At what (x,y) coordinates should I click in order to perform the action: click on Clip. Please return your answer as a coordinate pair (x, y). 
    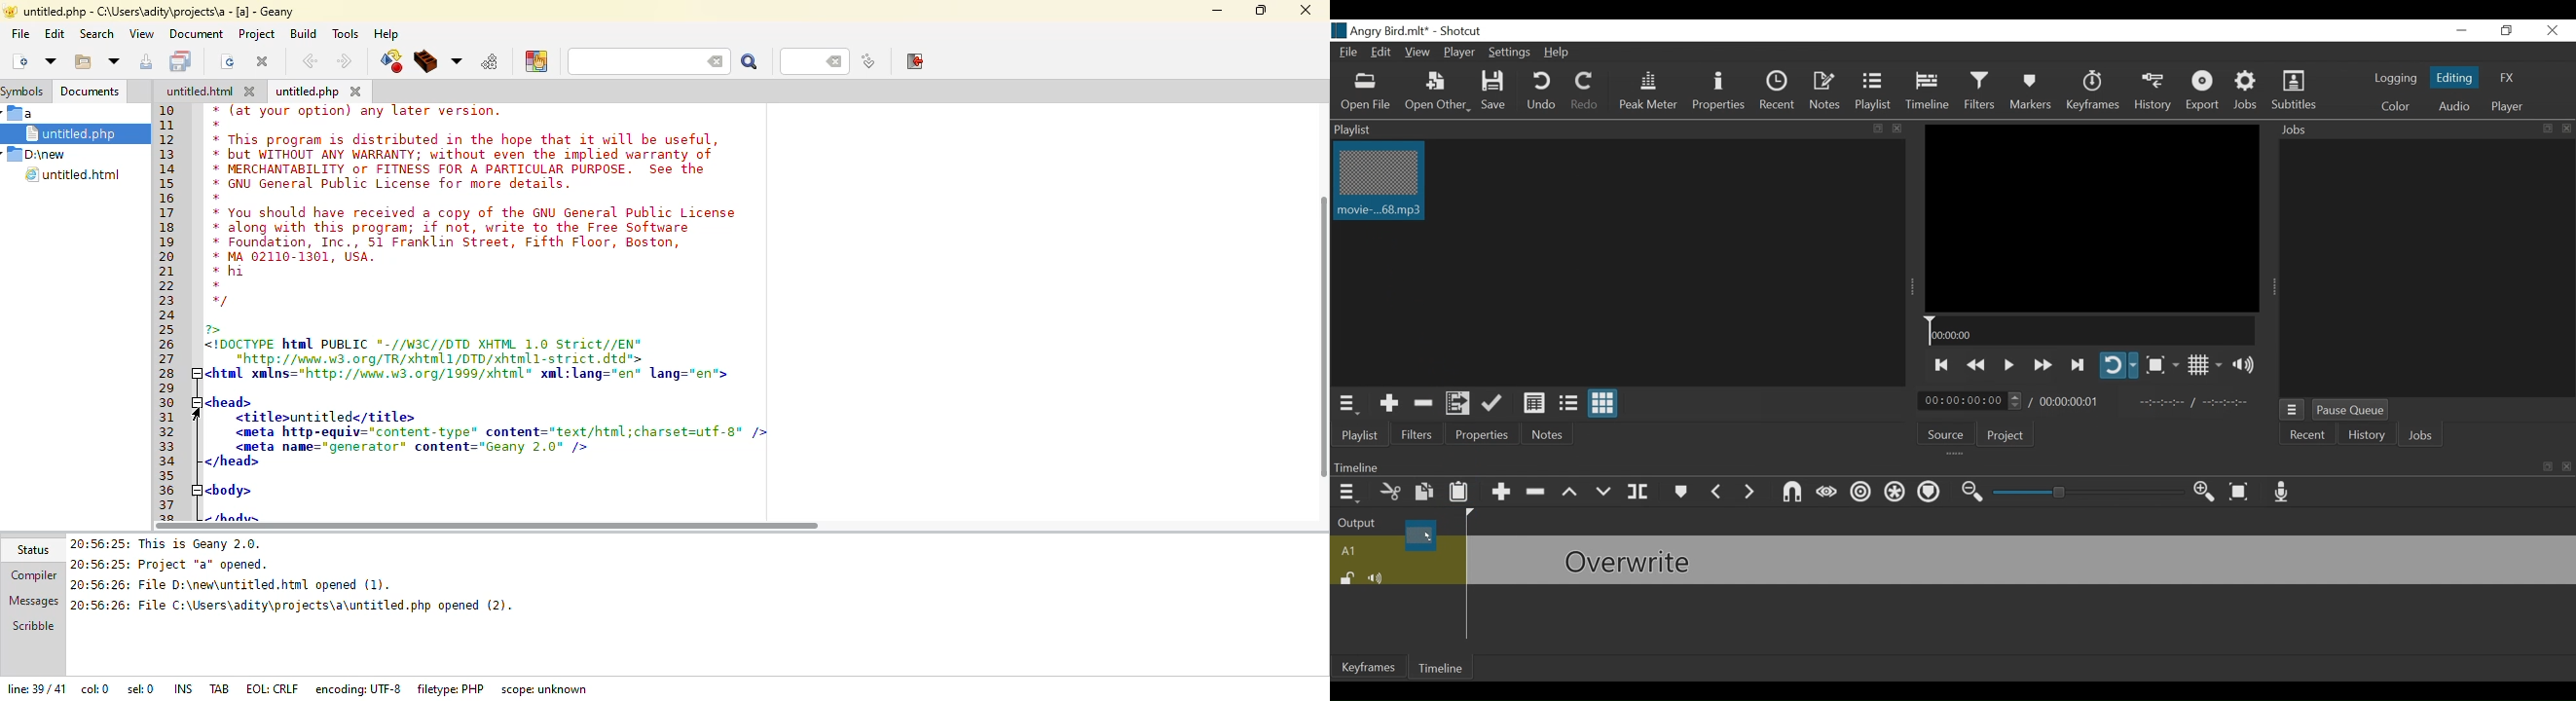
    Looking at the image, I should click on (1379, 185).